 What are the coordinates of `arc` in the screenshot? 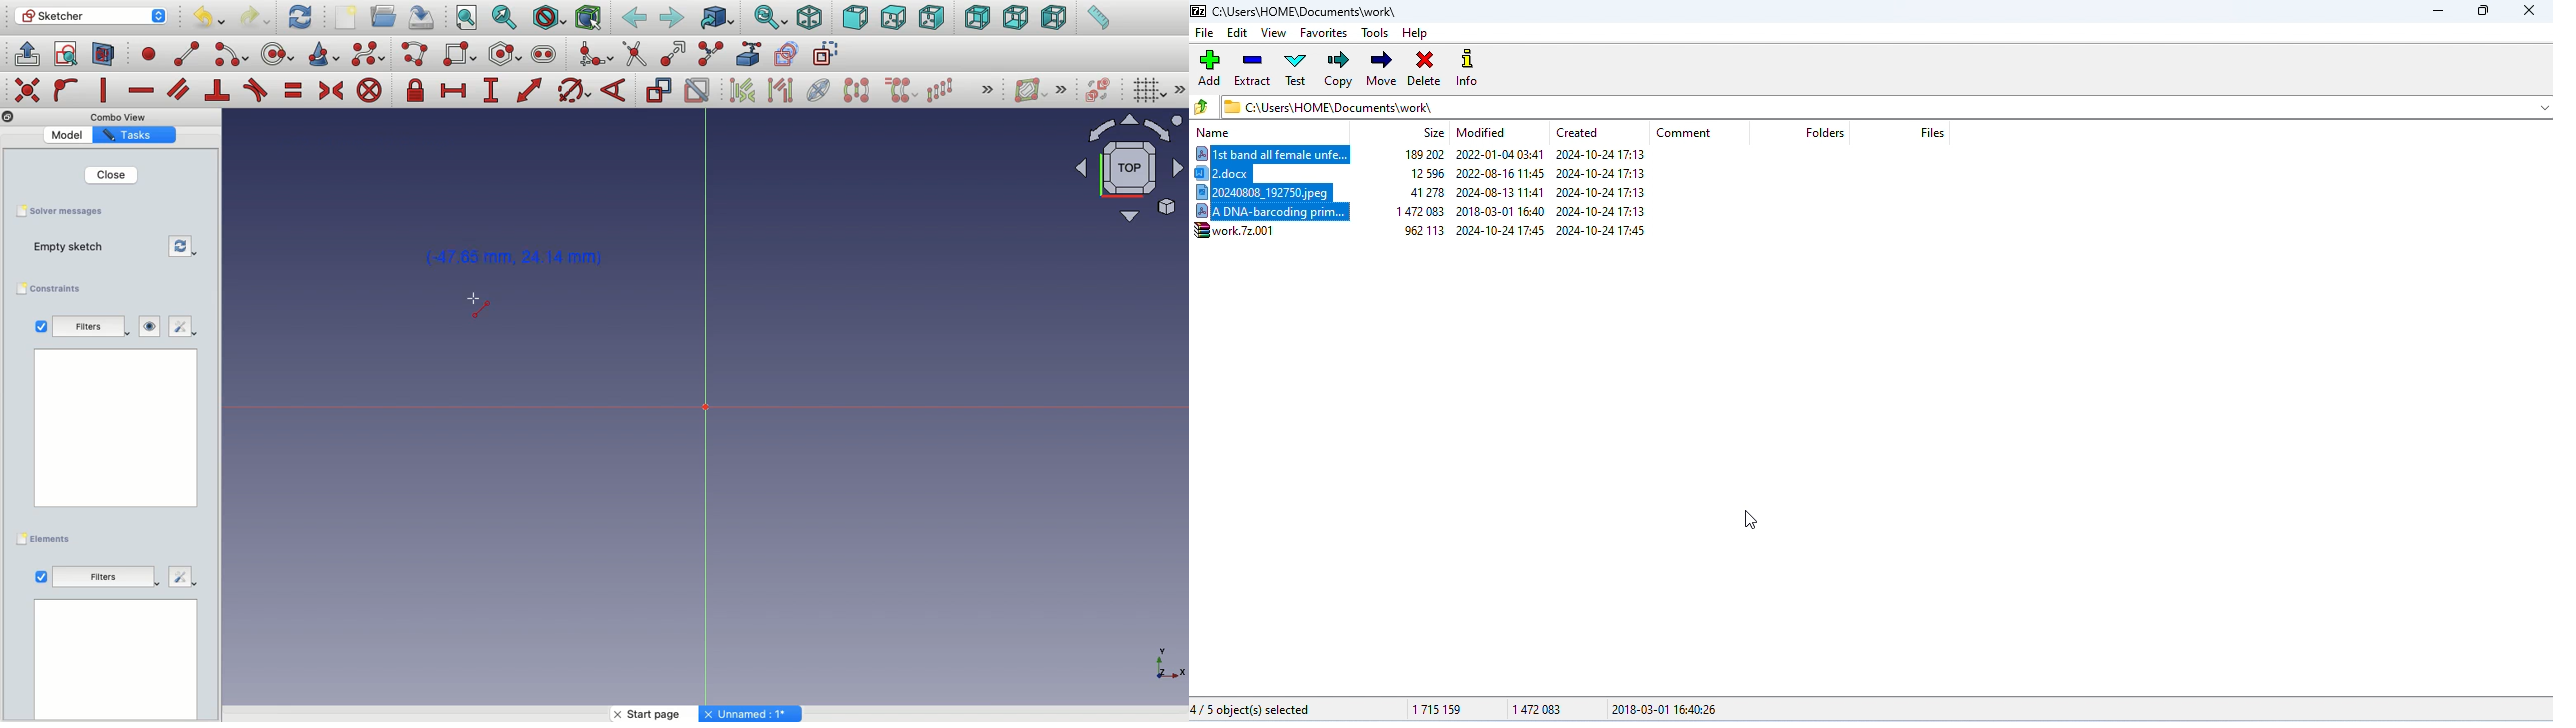 It's located at (232, 55).